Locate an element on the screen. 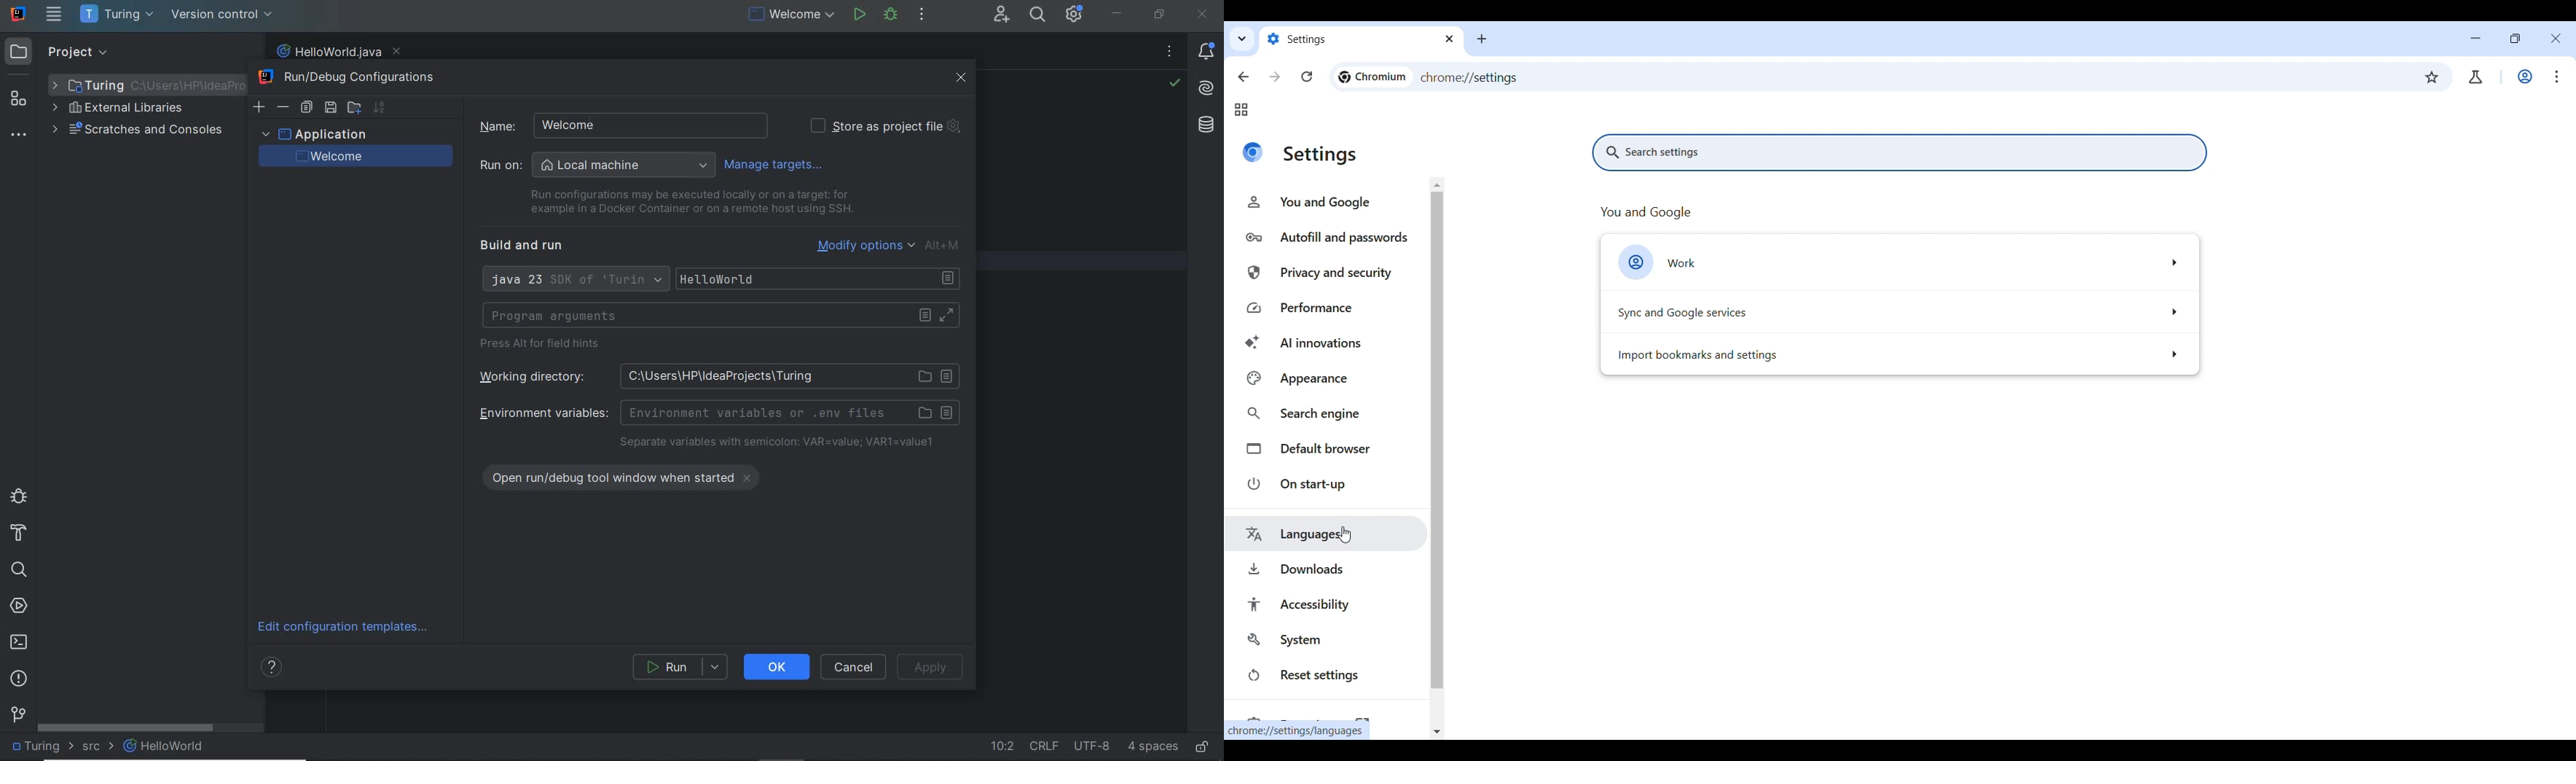 The image size is (2576, 784). problems is located at coordinates (19, 679).